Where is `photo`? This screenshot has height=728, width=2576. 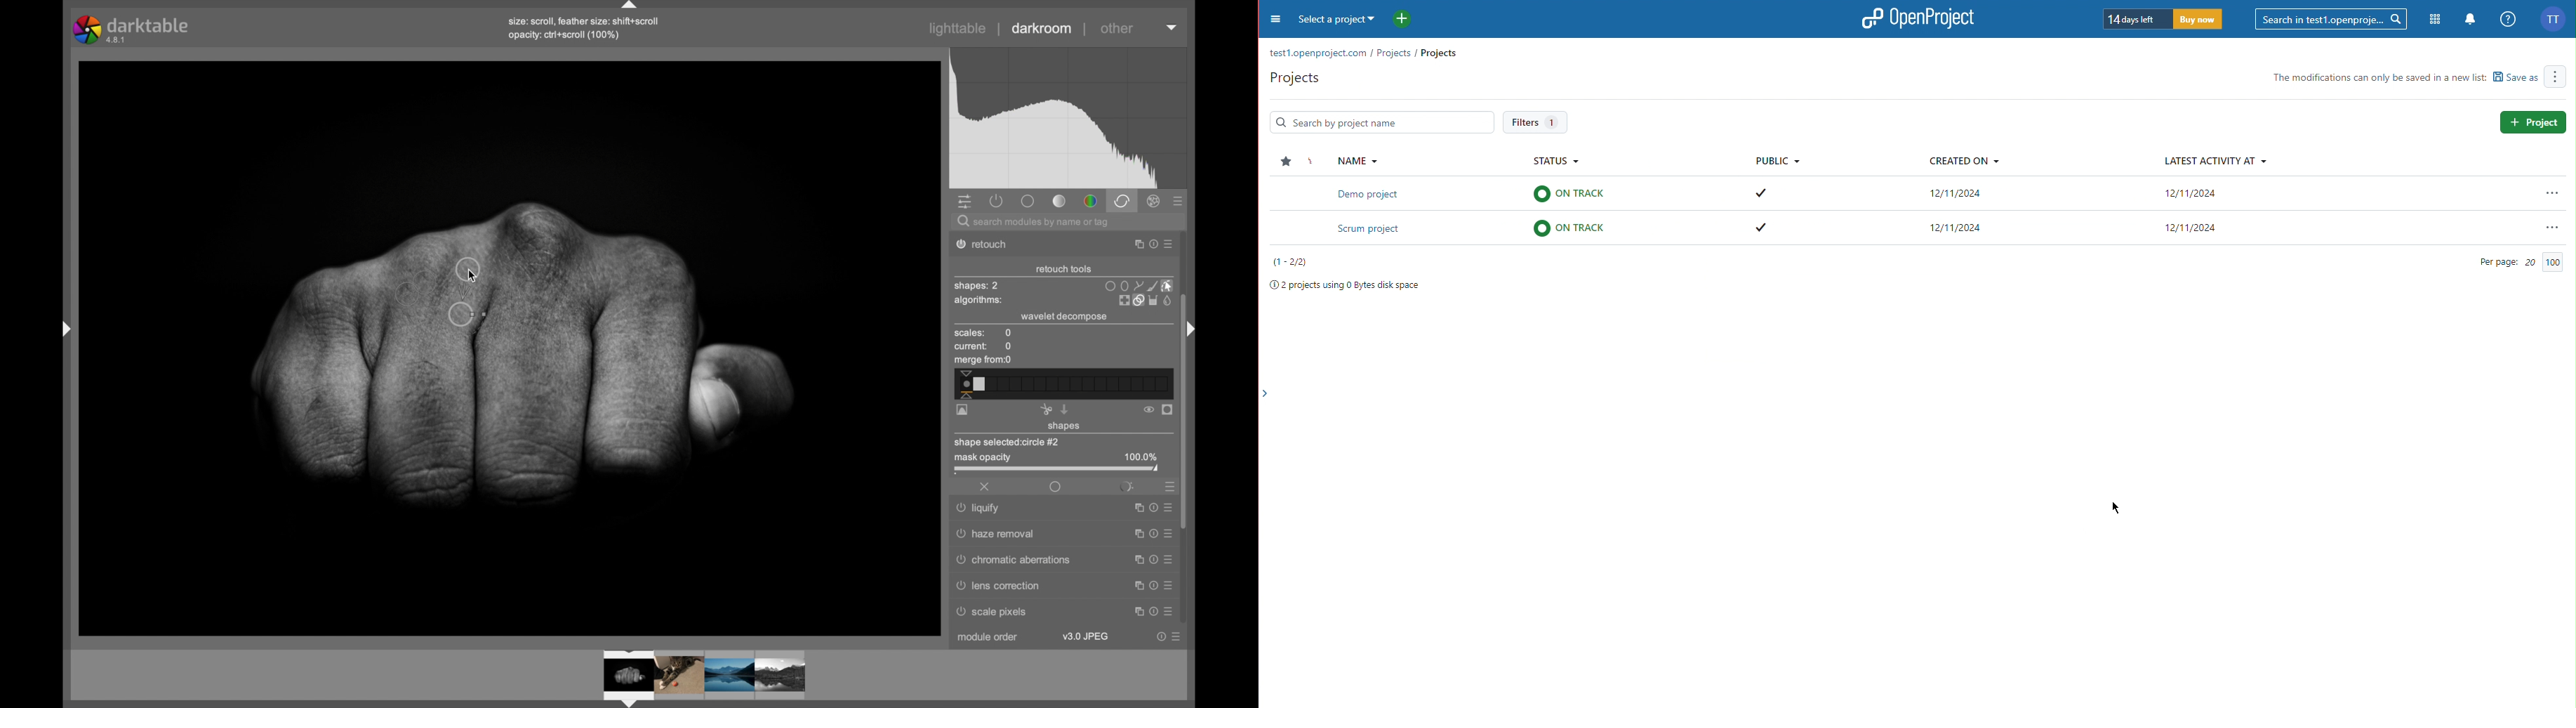 photo is located at coordinates (511, 345).